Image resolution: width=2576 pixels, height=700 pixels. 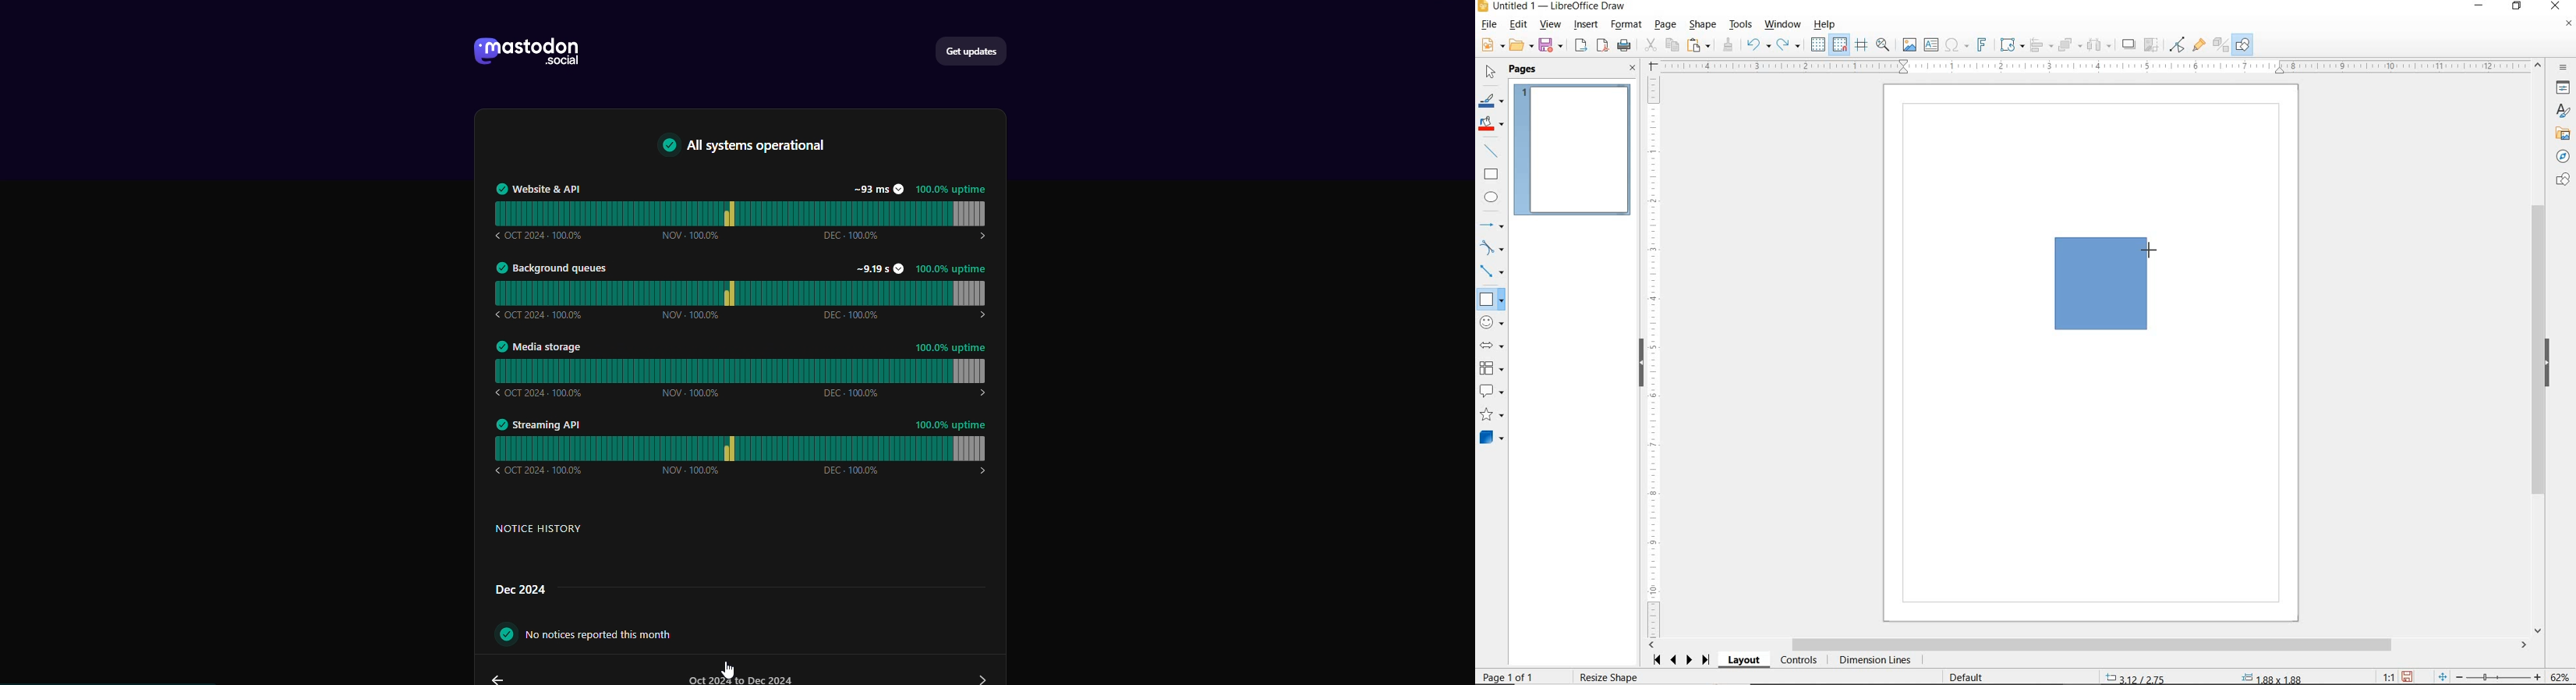 What do you see at coordinates (1981, 45) in the screenshot?
I see `INSERT FRONTWORK TEXT` at bounding box center [1981, 45].